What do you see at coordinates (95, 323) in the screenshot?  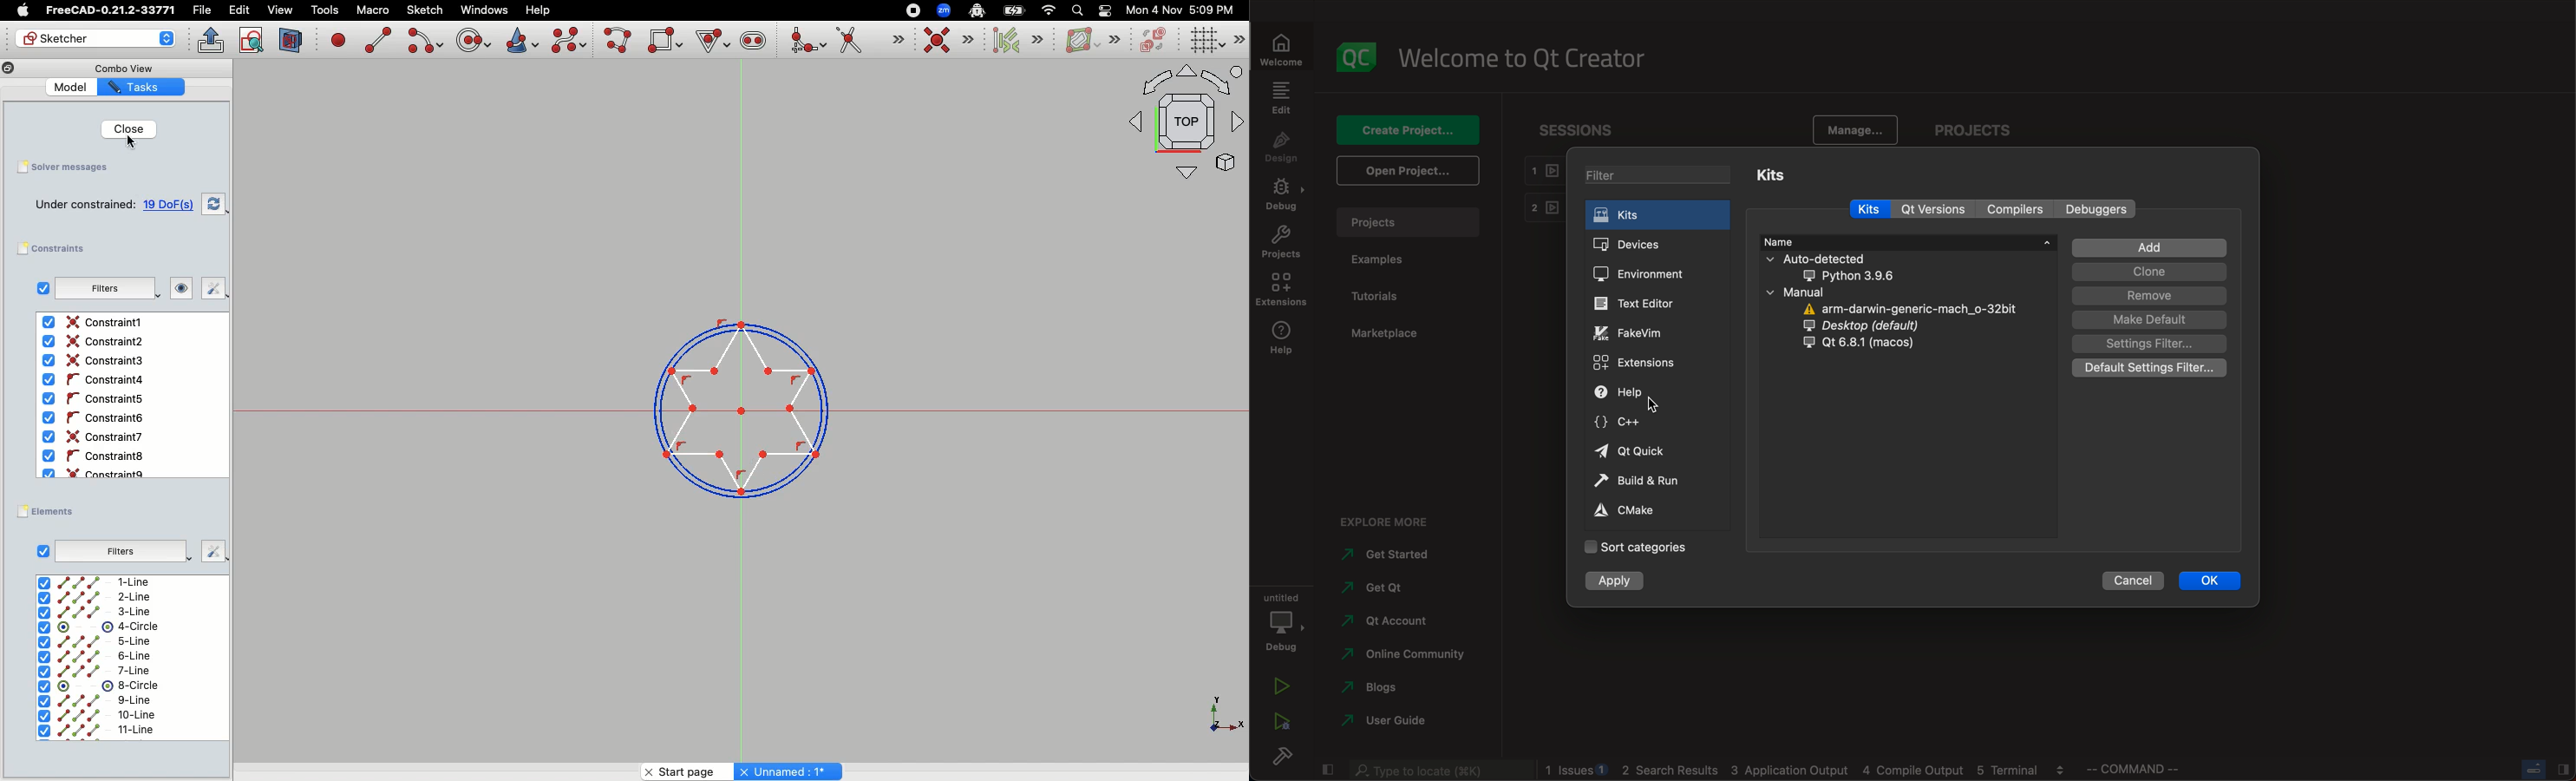 I see `Constraint1` at bounding box center [95, 323].